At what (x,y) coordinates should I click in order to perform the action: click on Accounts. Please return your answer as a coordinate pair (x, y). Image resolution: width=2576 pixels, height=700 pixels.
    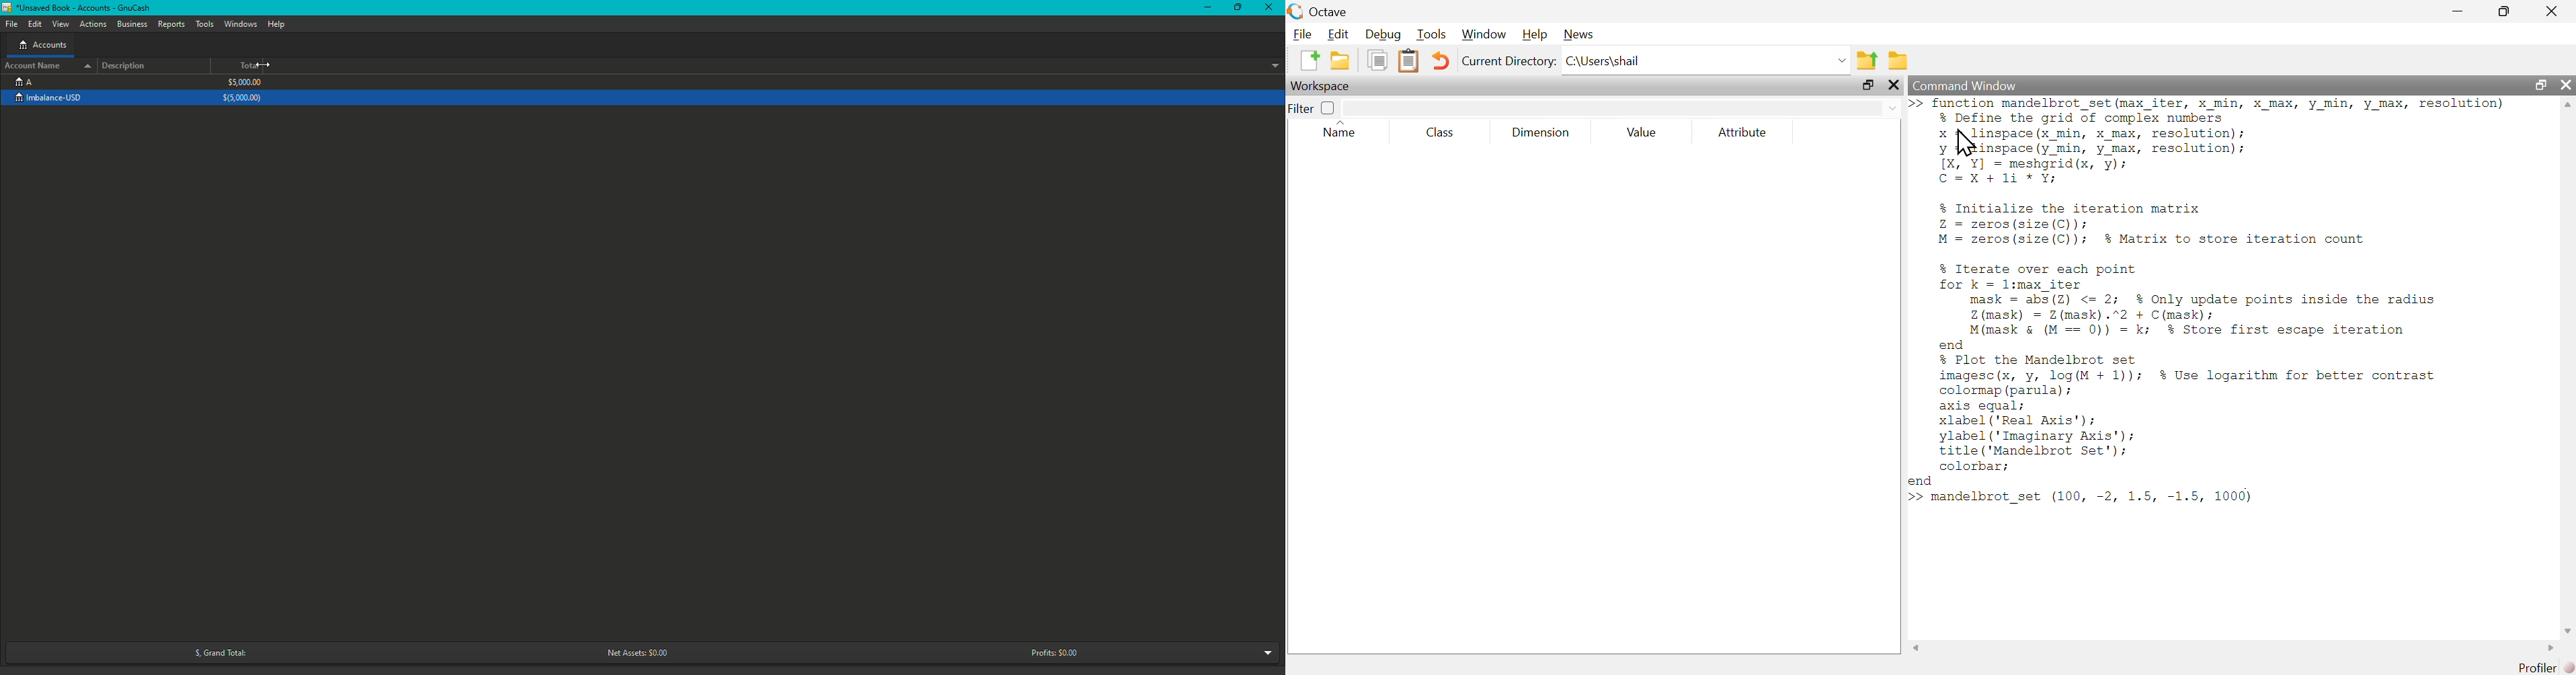
    Looking at the image, I should click on (42, 46).